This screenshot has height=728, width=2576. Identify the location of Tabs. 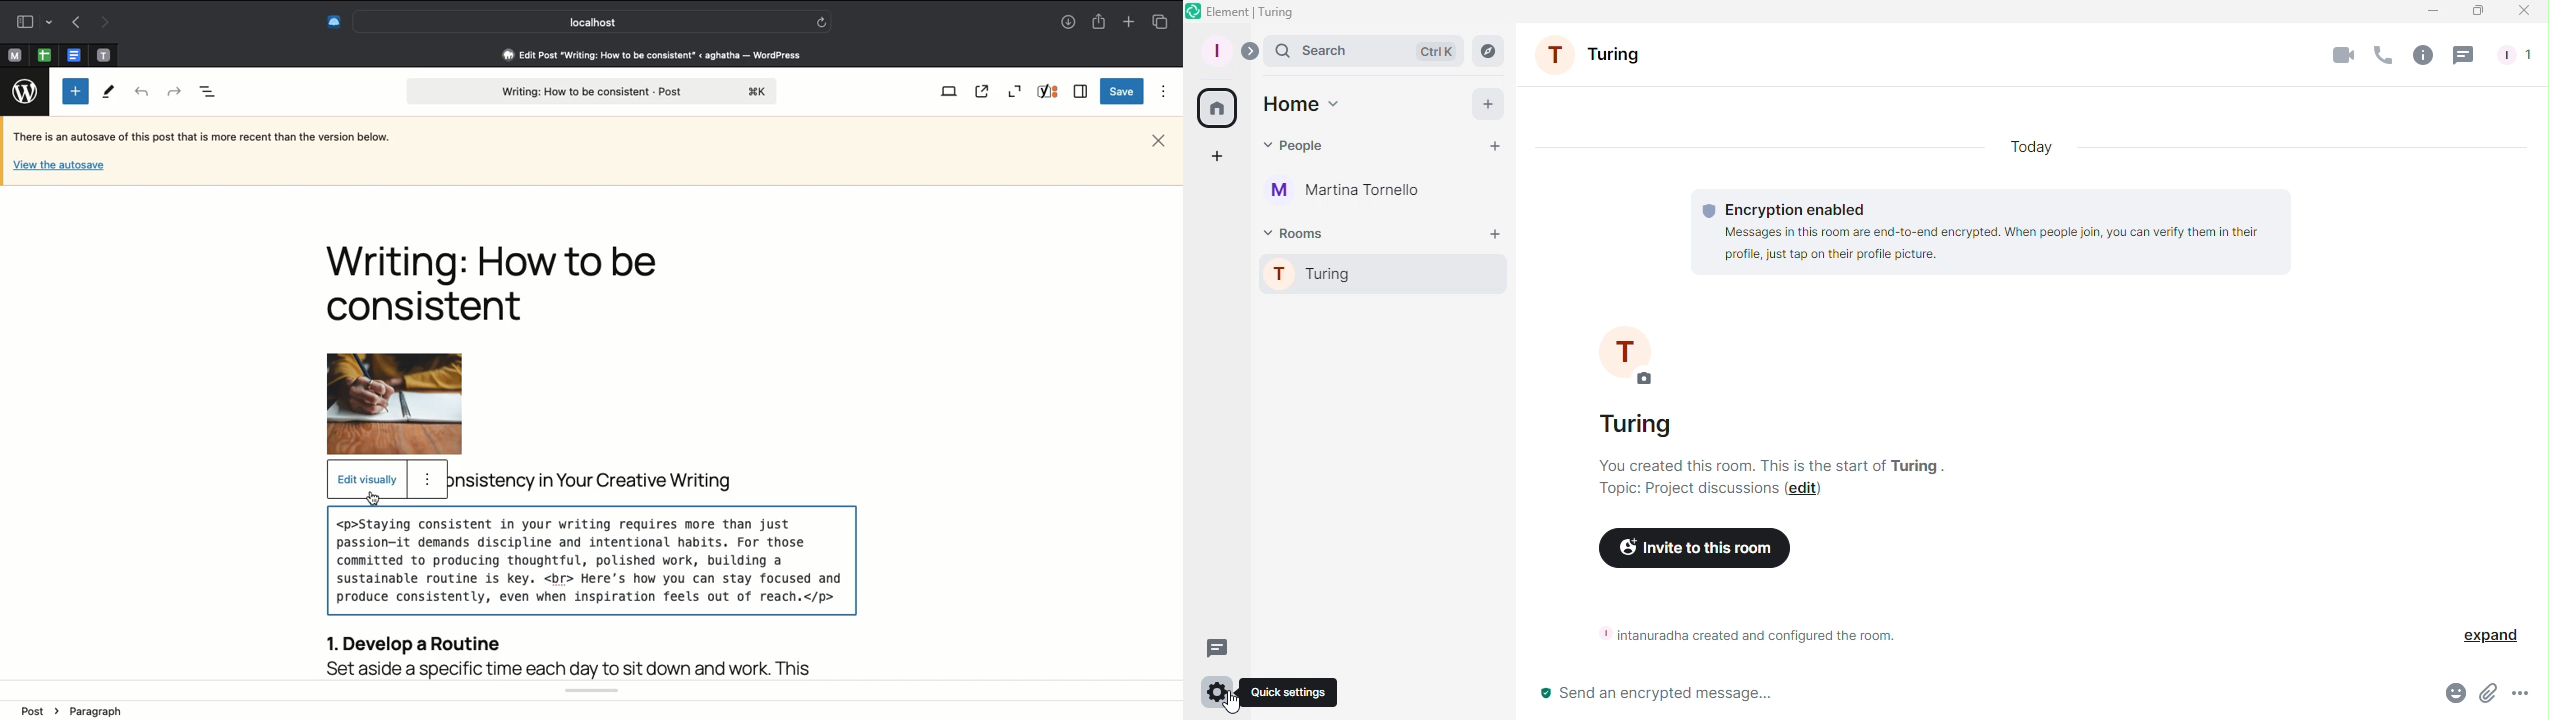
(1160, 21).